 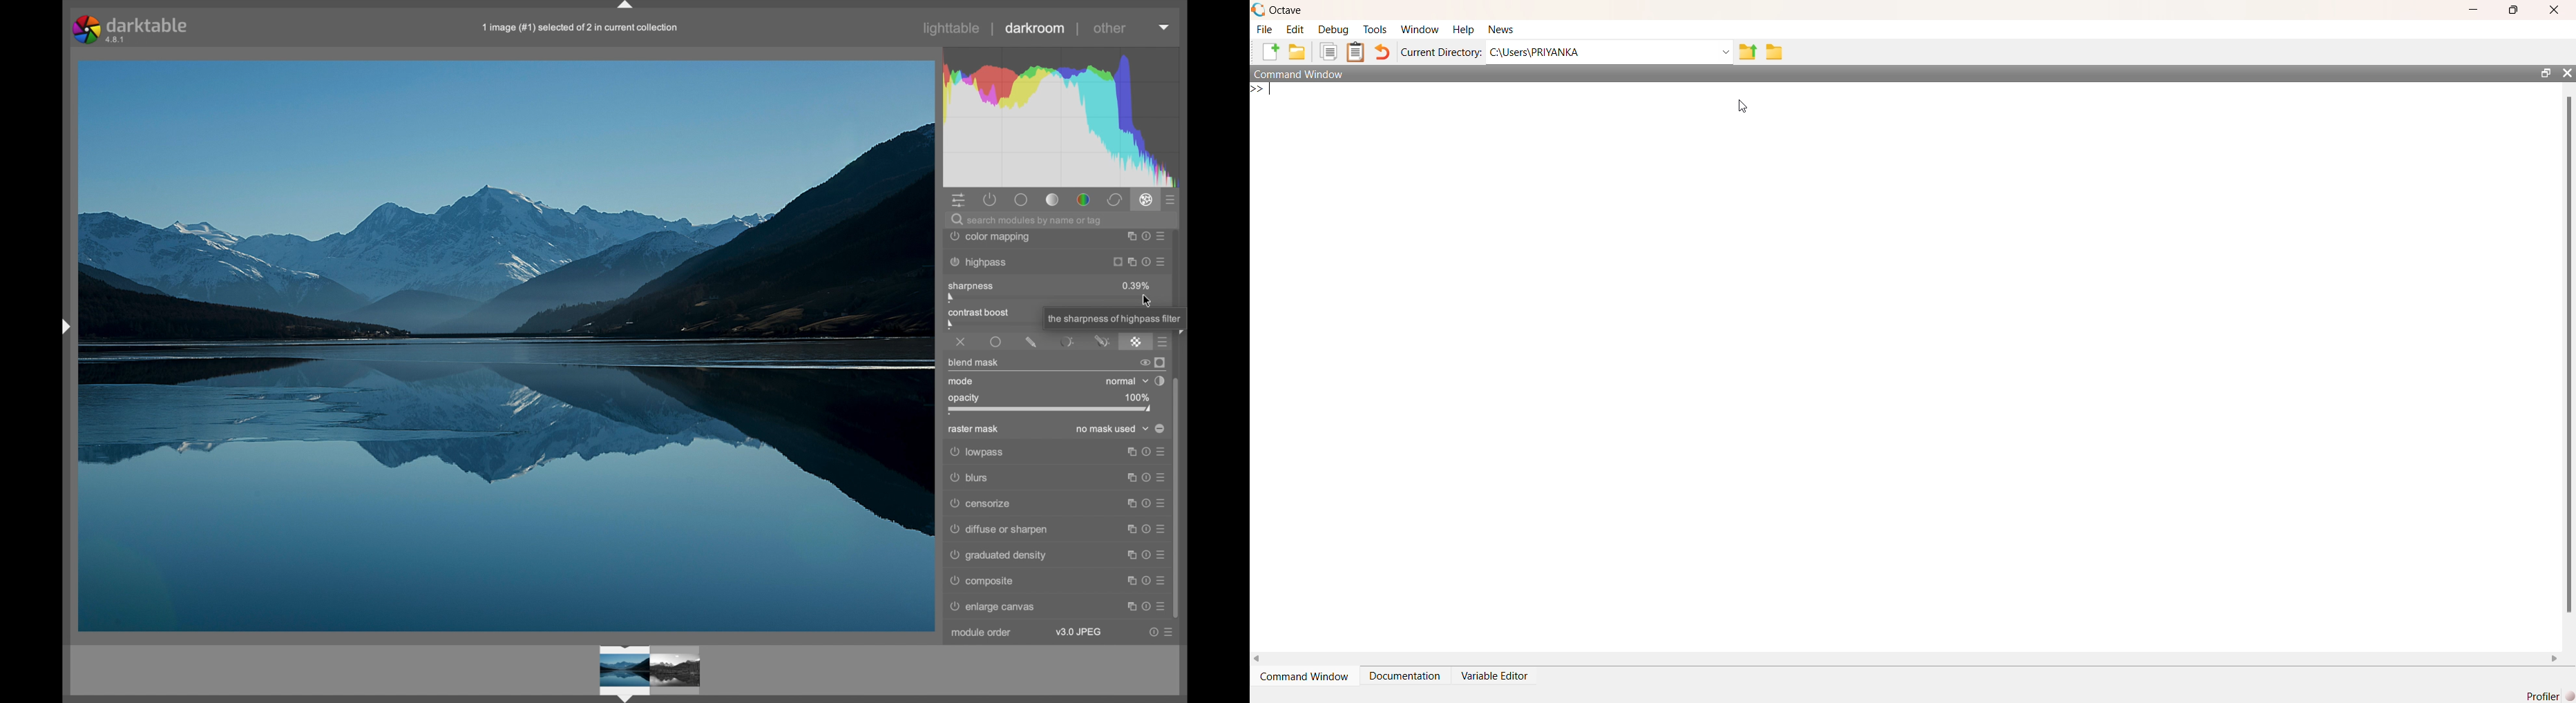 I want to click on diffuse or sharpen, so click(x=1057, y=529).